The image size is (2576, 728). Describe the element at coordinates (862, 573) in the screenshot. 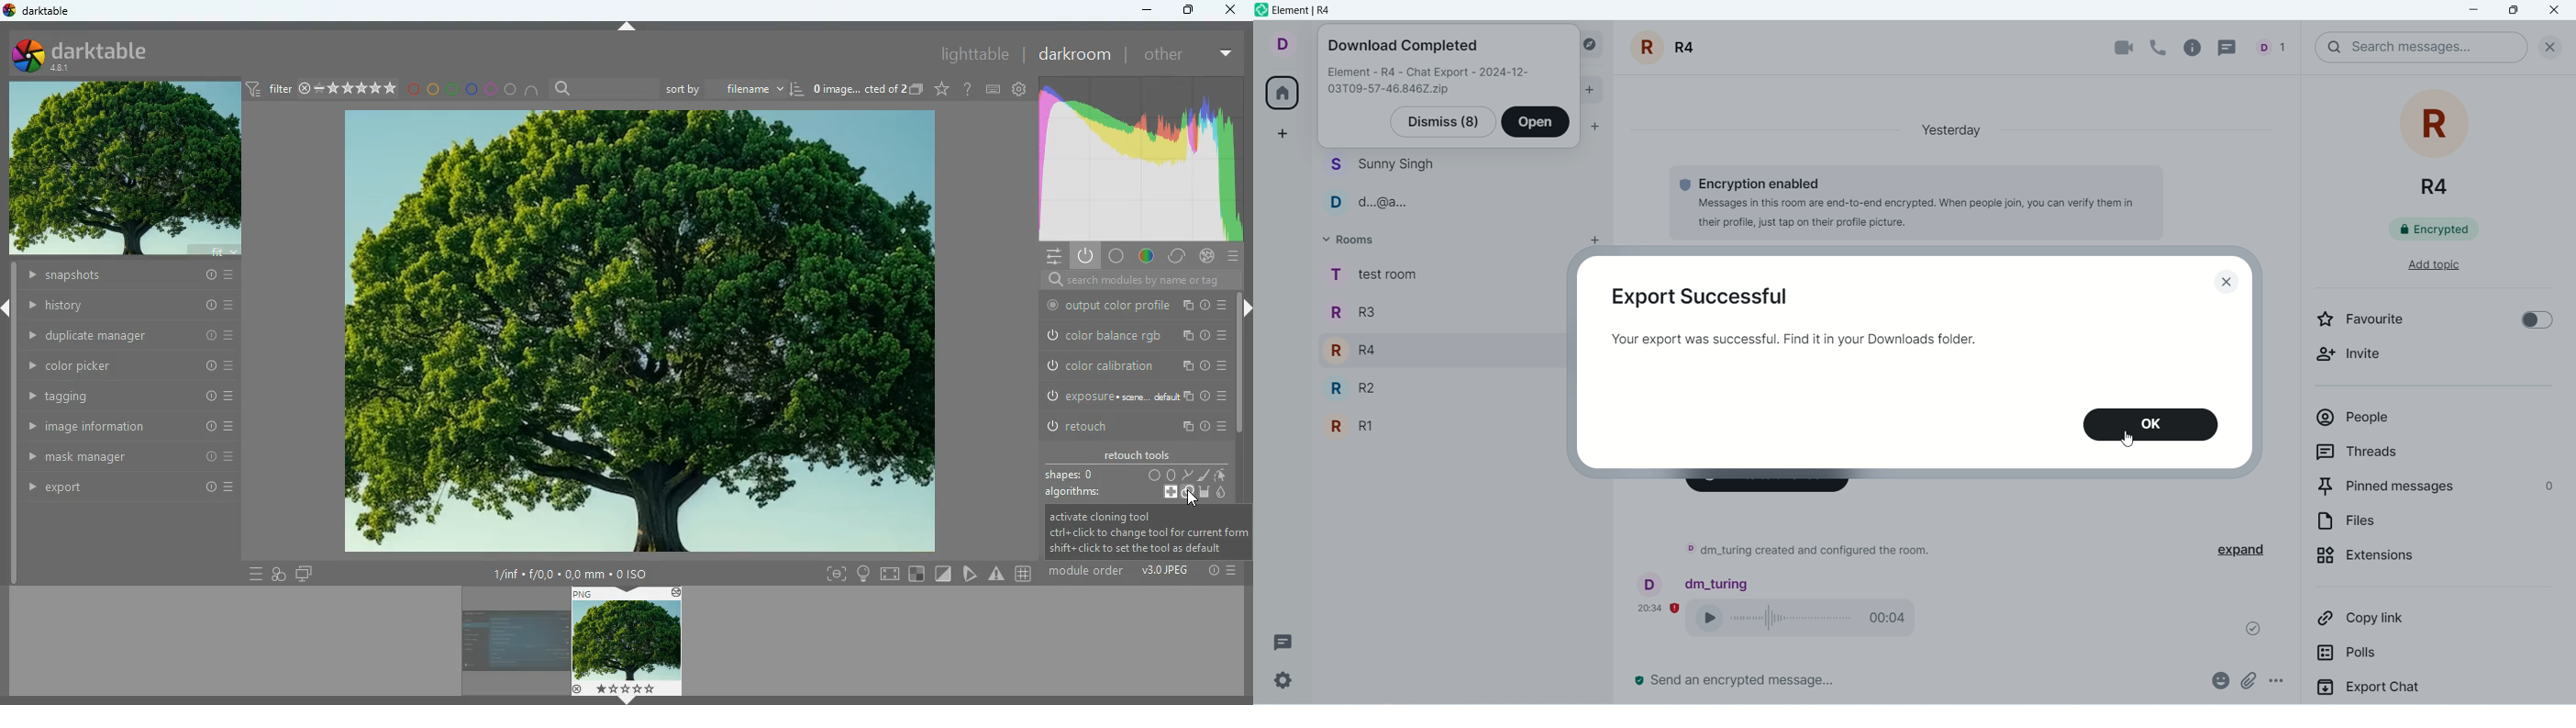

I see `light` at that location.